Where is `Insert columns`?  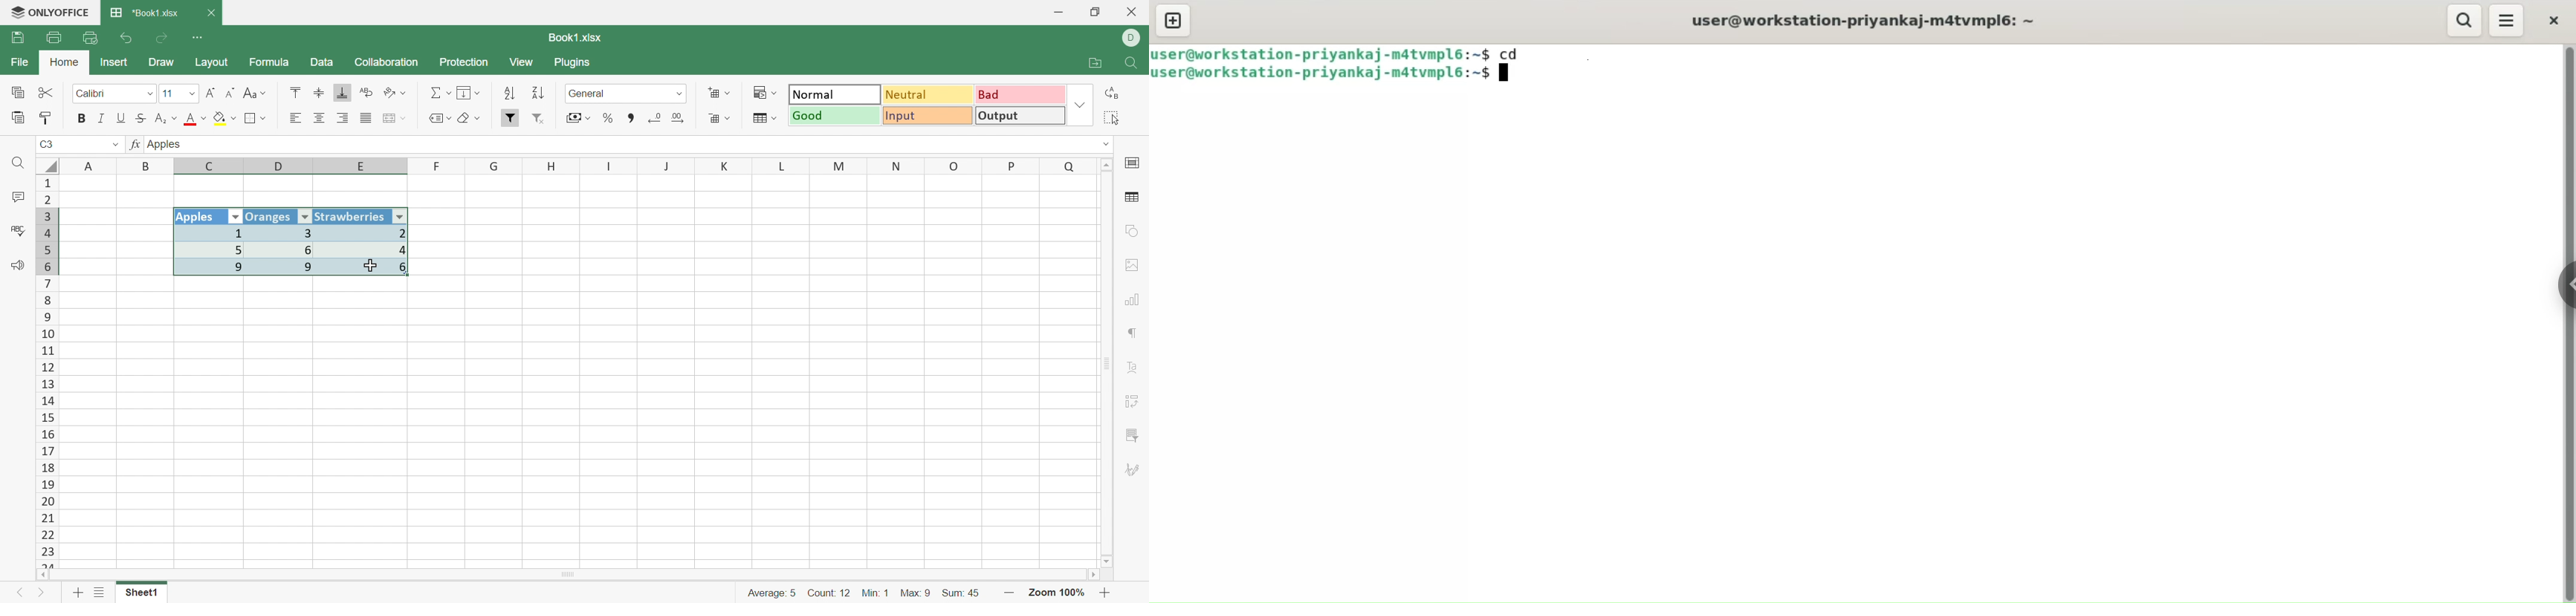
Insert columns is located at coordinates (395, 118).